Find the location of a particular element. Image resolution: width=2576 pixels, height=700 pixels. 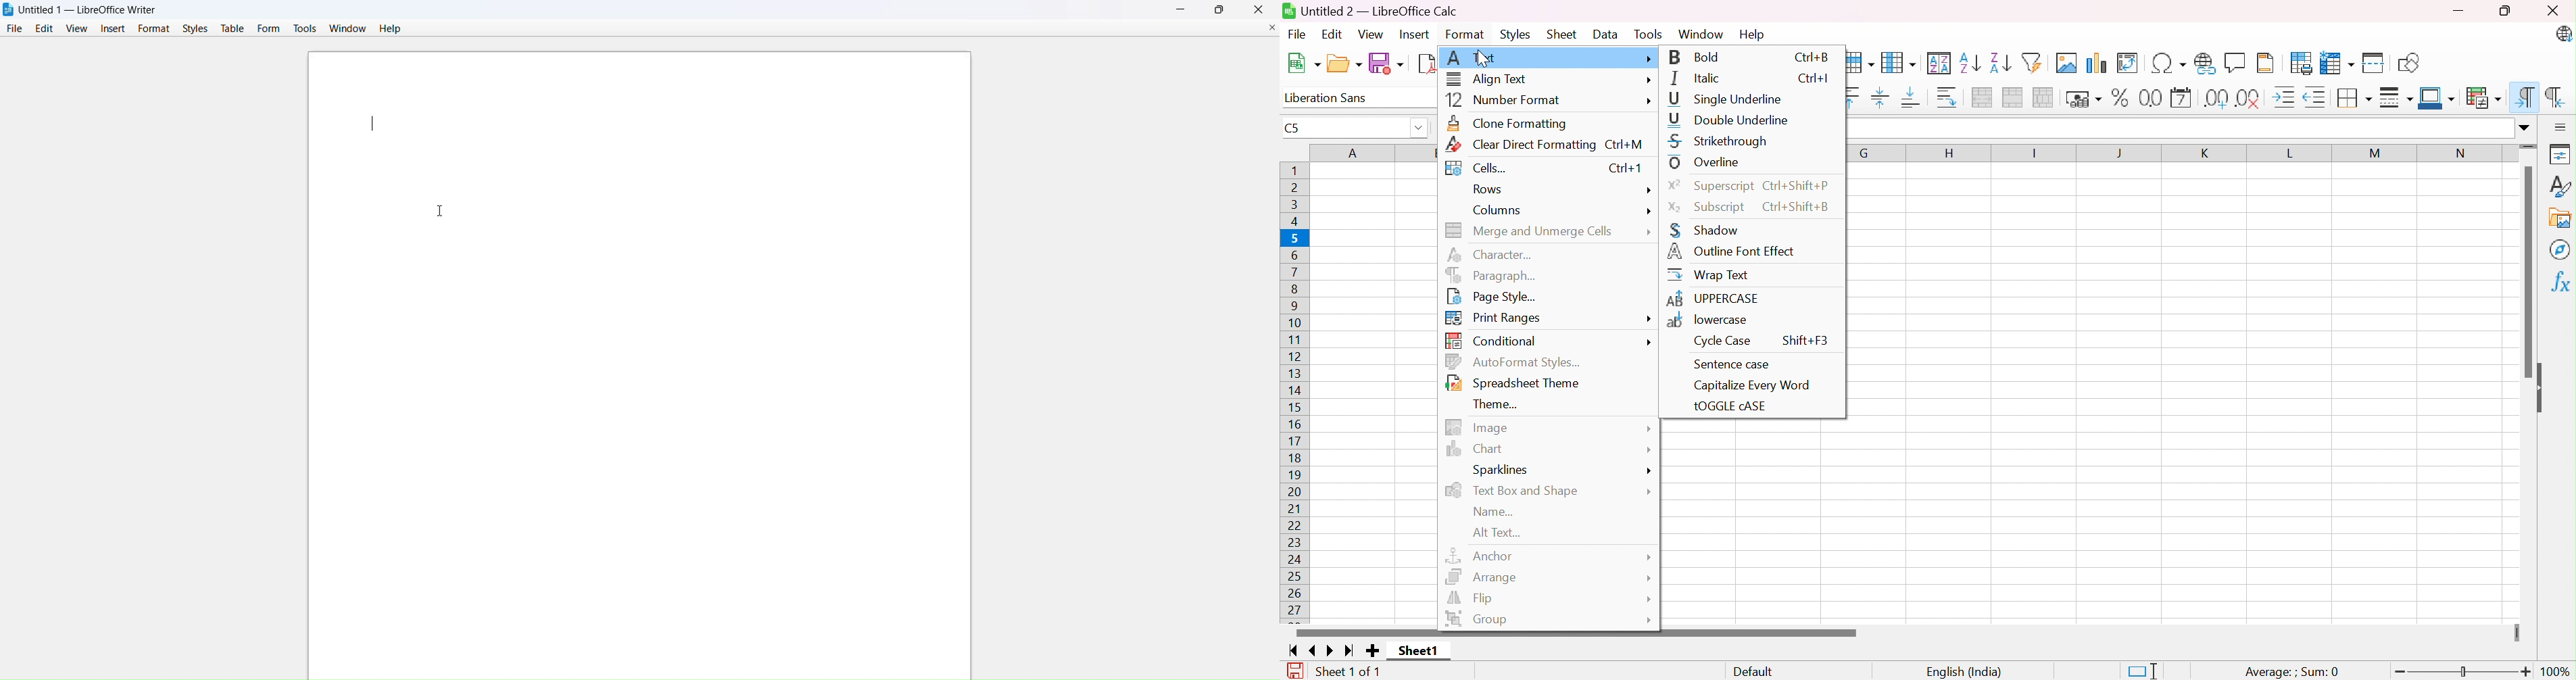

Data is located at coordinates (1607, 35).